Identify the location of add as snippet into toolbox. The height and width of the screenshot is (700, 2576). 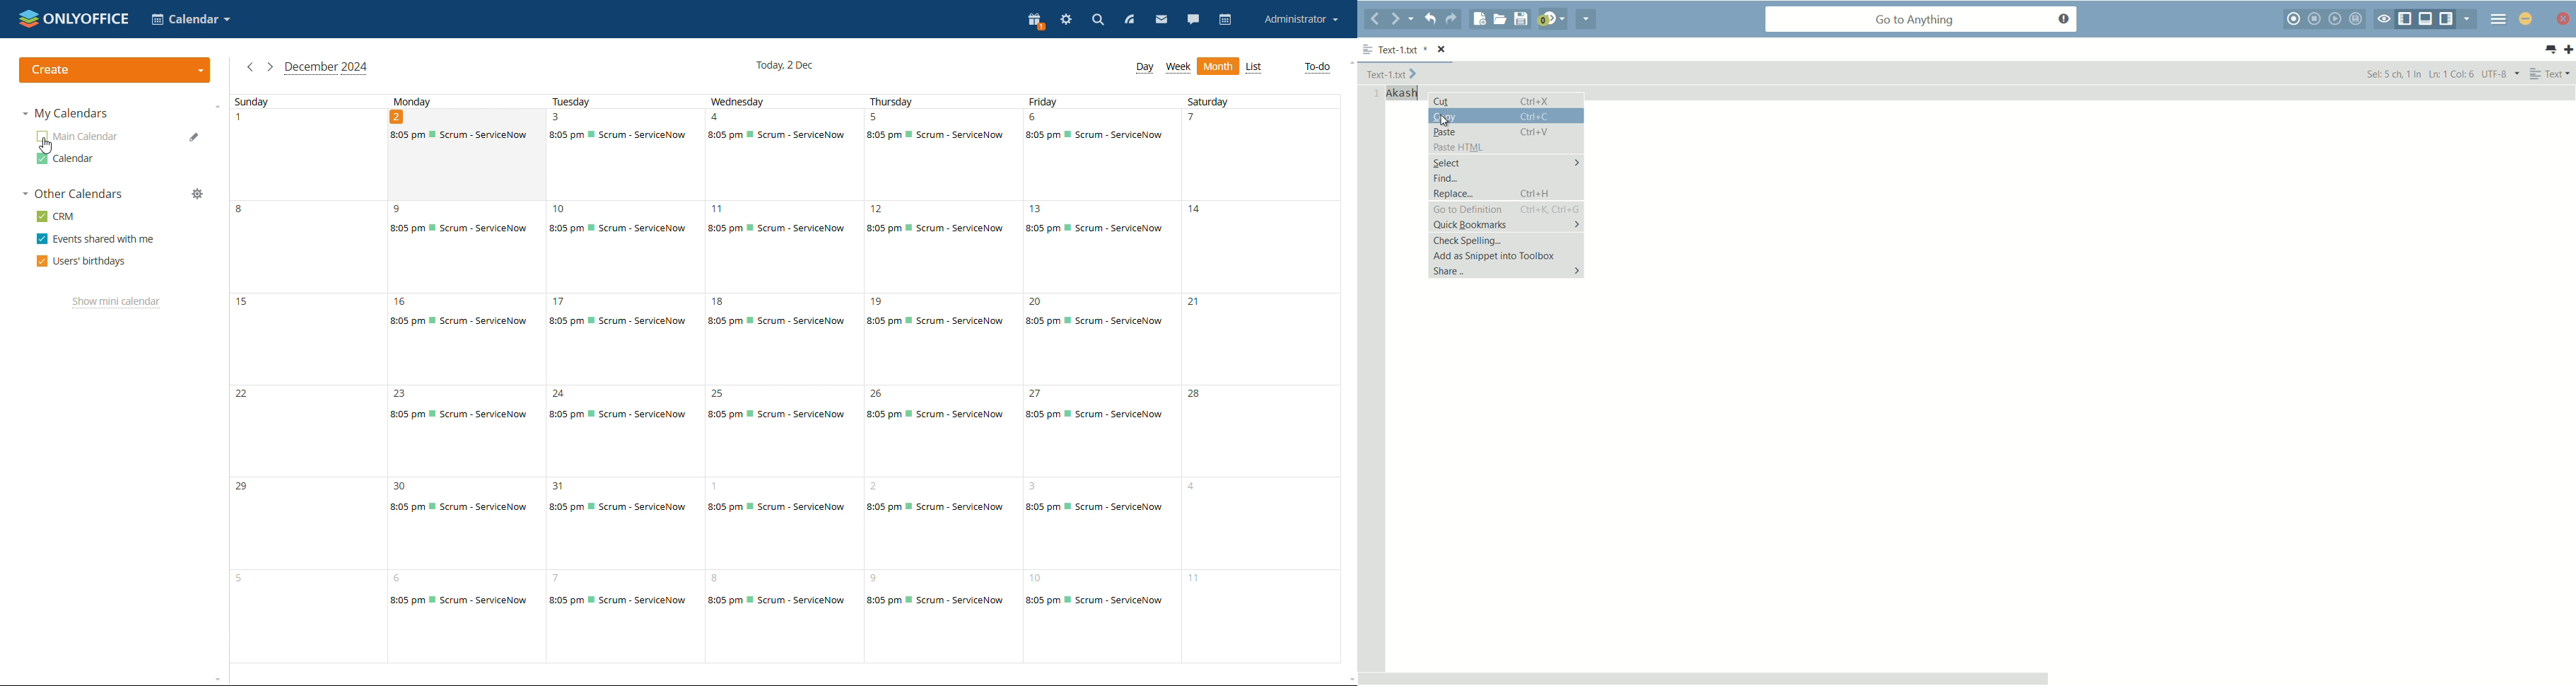
(1507, 255).